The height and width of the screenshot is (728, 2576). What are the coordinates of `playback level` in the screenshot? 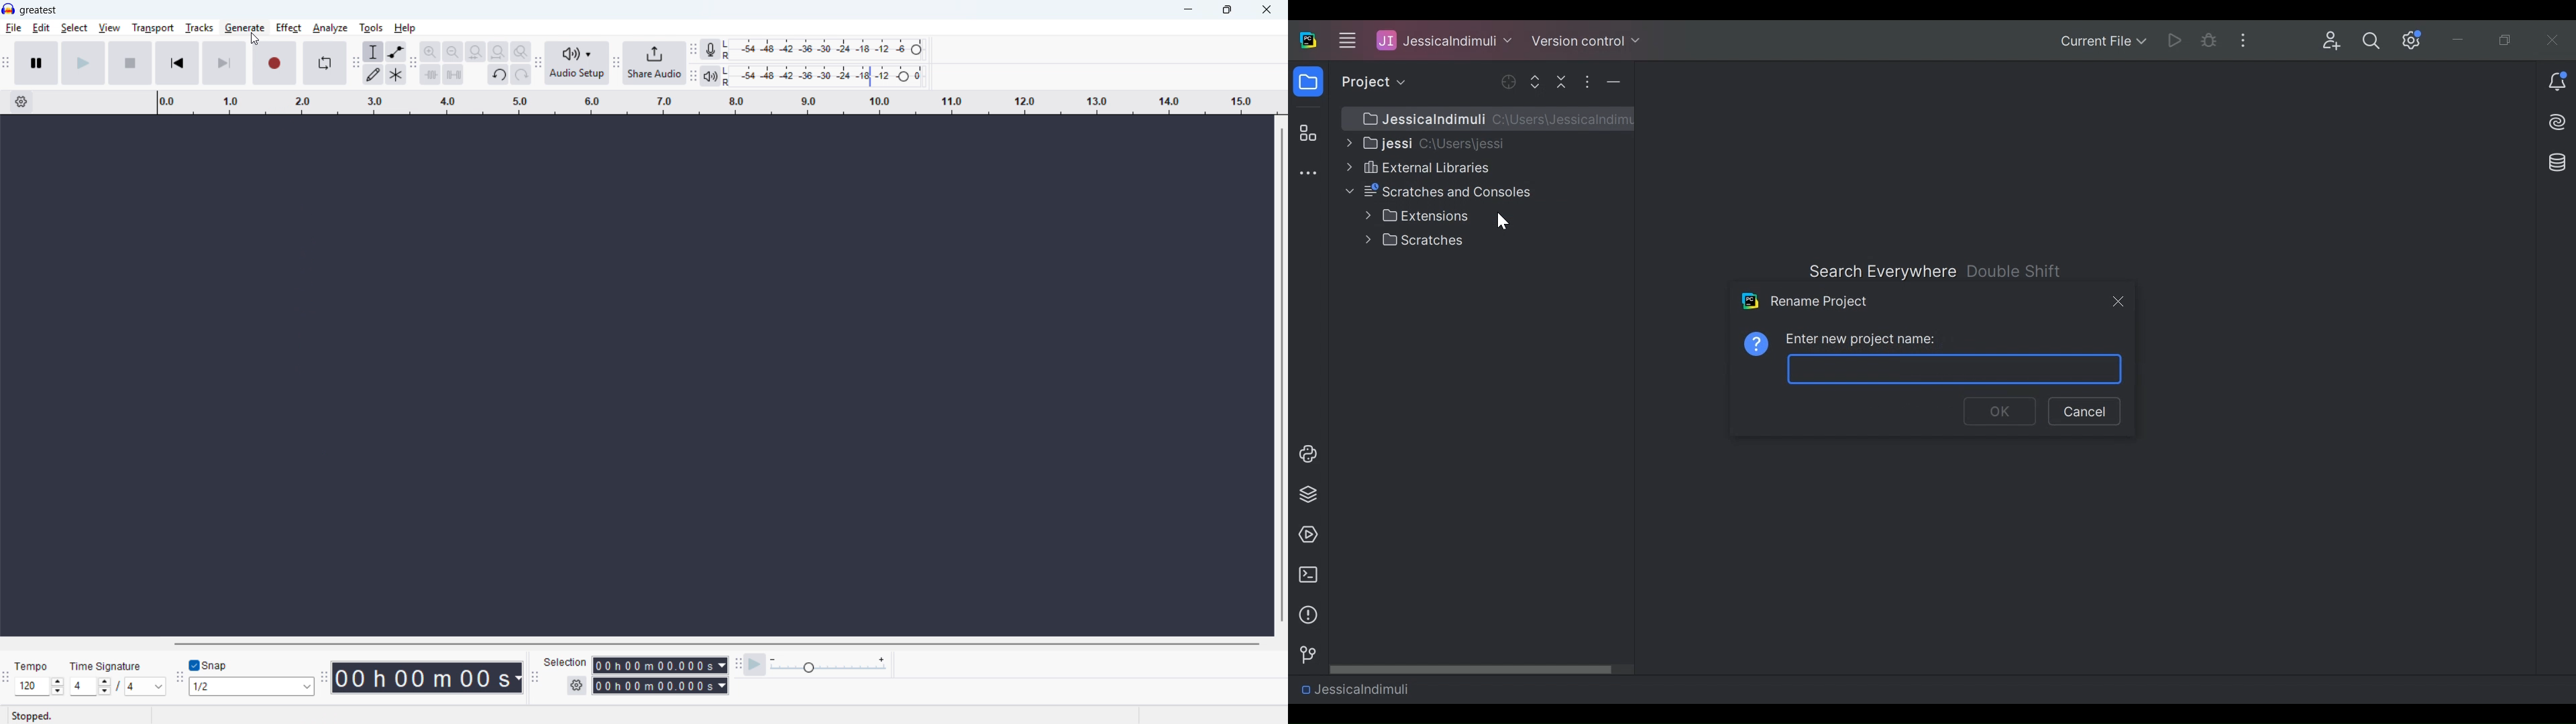 It's located at (827, 76).